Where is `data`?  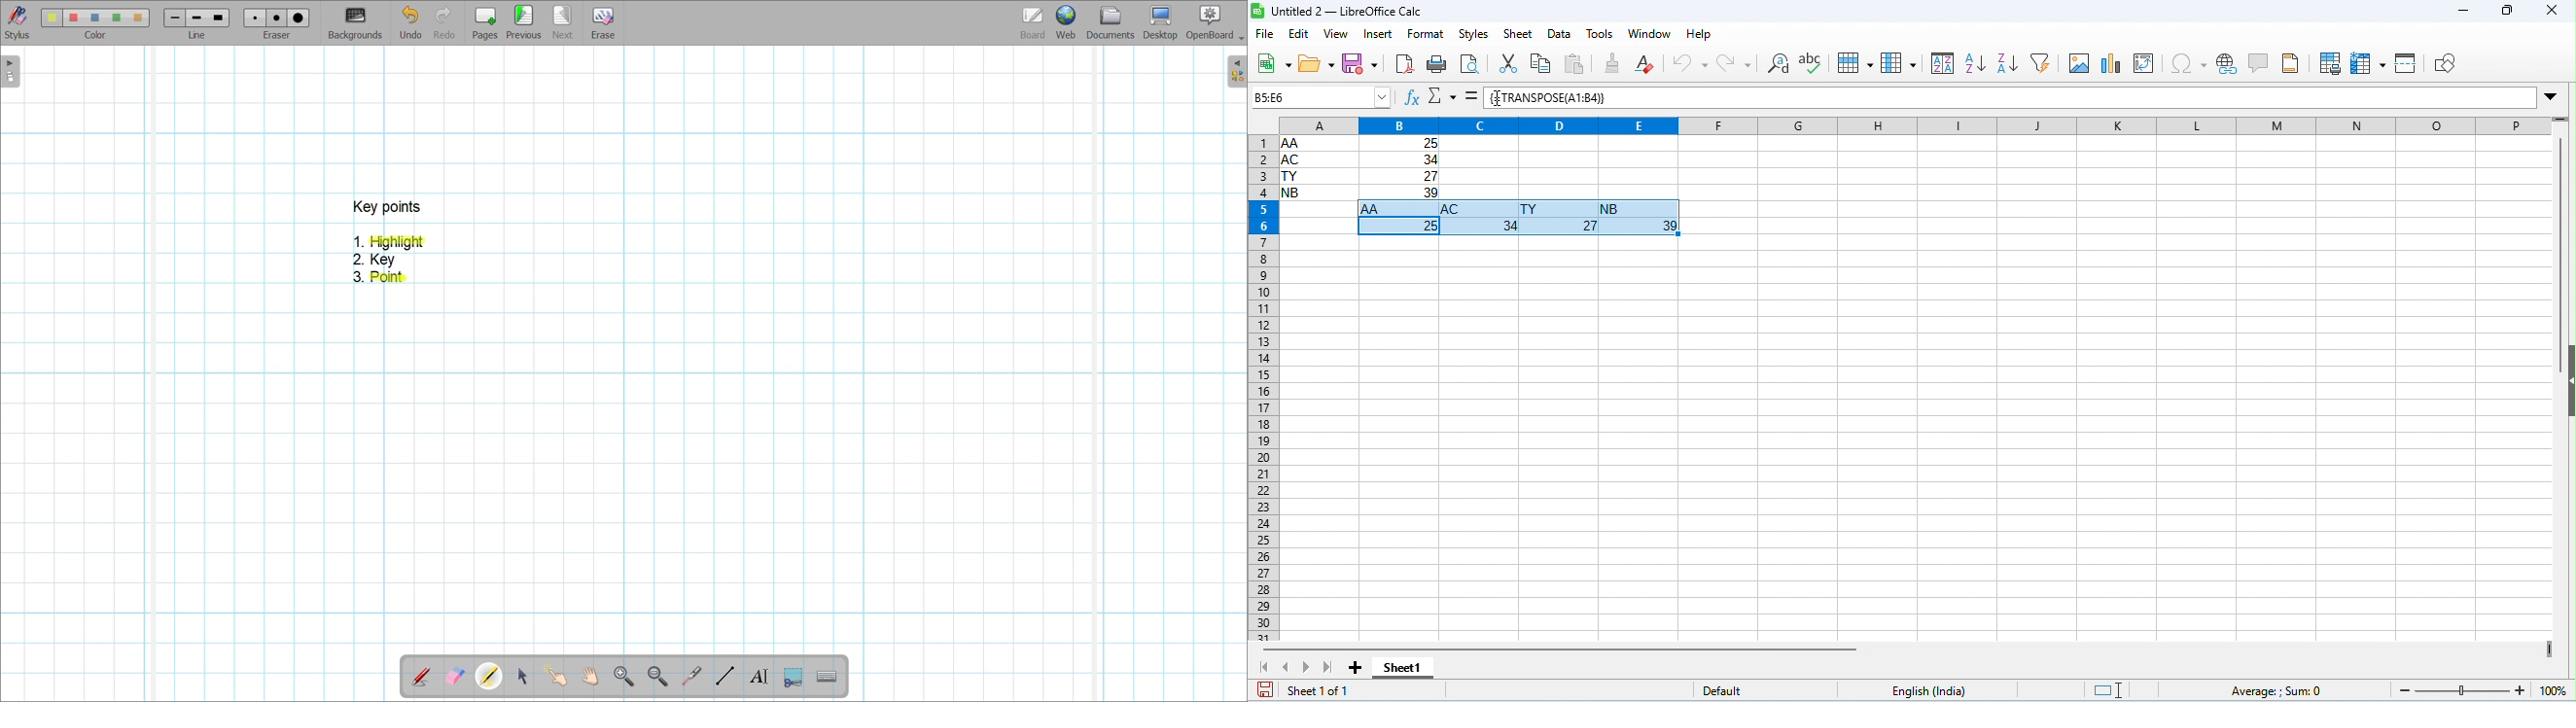 data is located at coordinates (1560, 35).